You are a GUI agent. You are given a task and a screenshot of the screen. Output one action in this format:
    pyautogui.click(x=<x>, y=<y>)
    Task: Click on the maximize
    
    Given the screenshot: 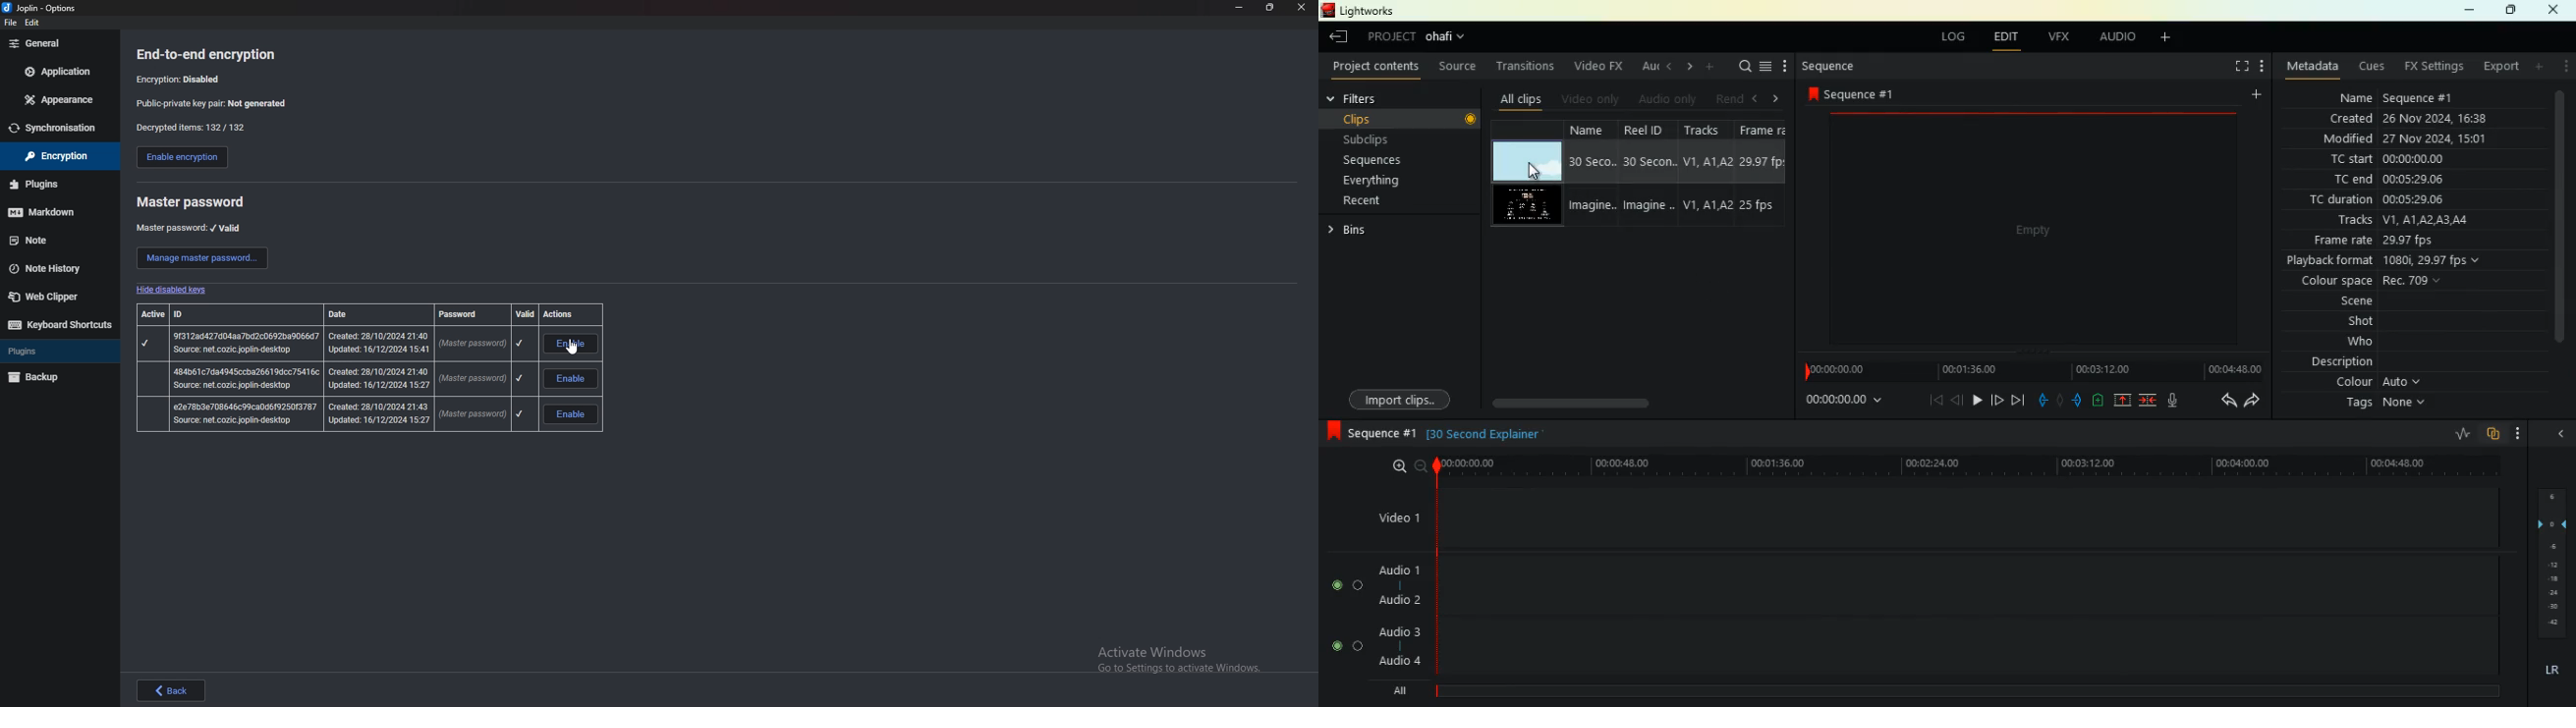 What is the action you would take?
    pyautogui.click(x=2508, y=11)
    